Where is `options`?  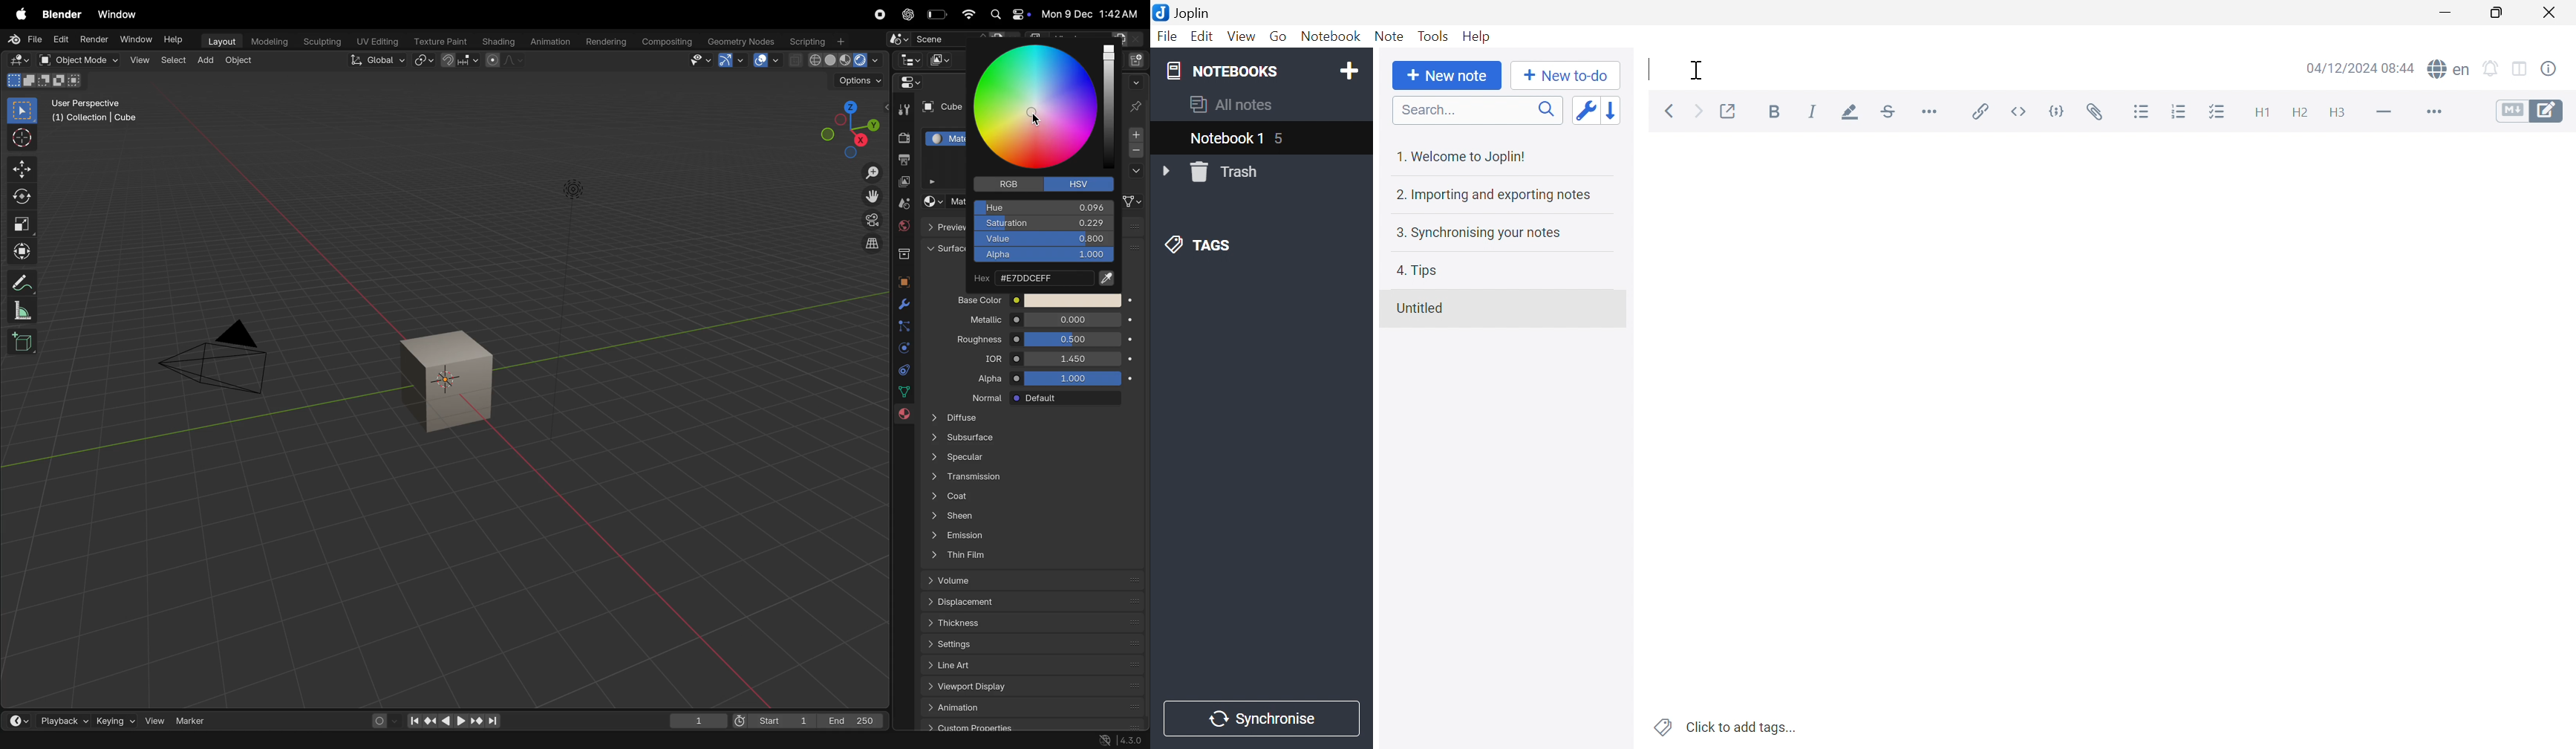 options is located at coordinates (1135, 172).